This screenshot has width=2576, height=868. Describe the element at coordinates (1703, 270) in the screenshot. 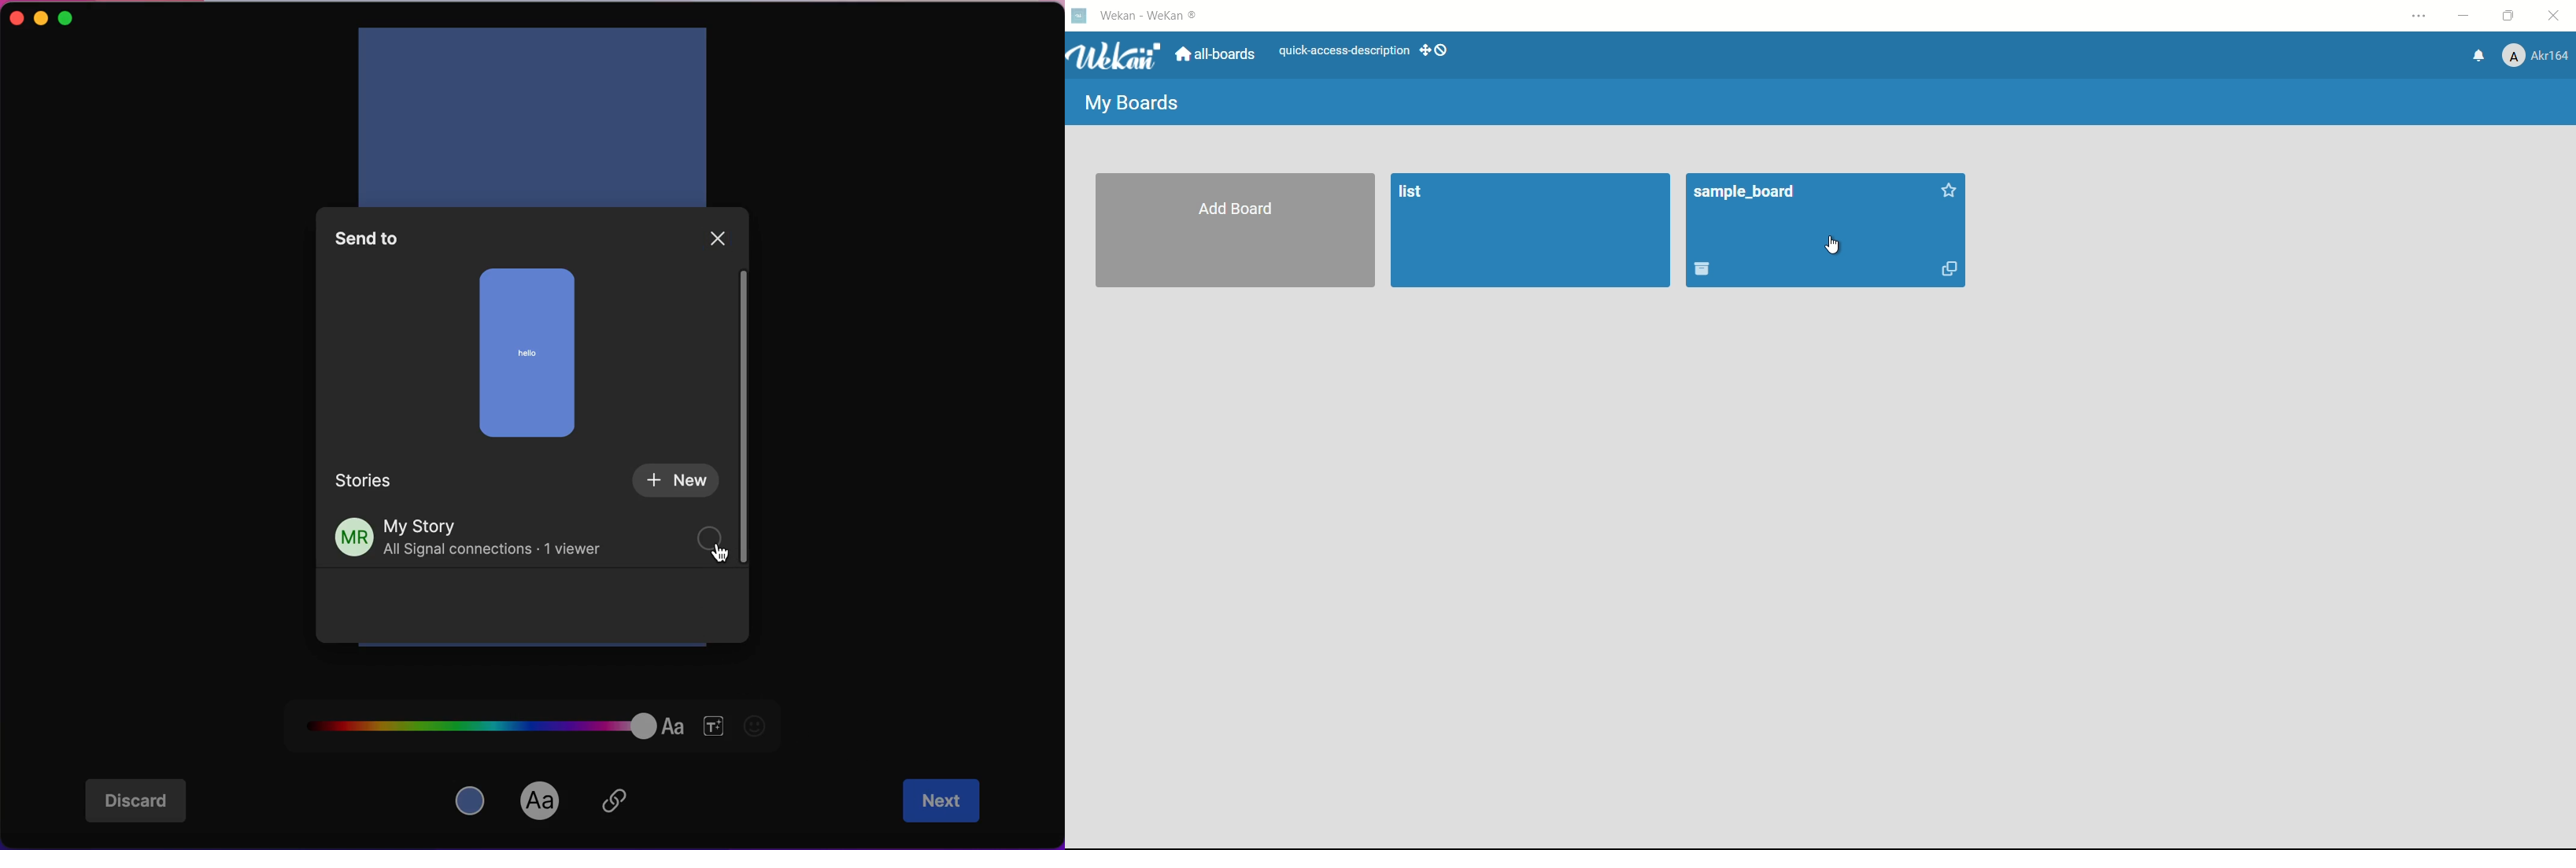

I see `archive` at that location.